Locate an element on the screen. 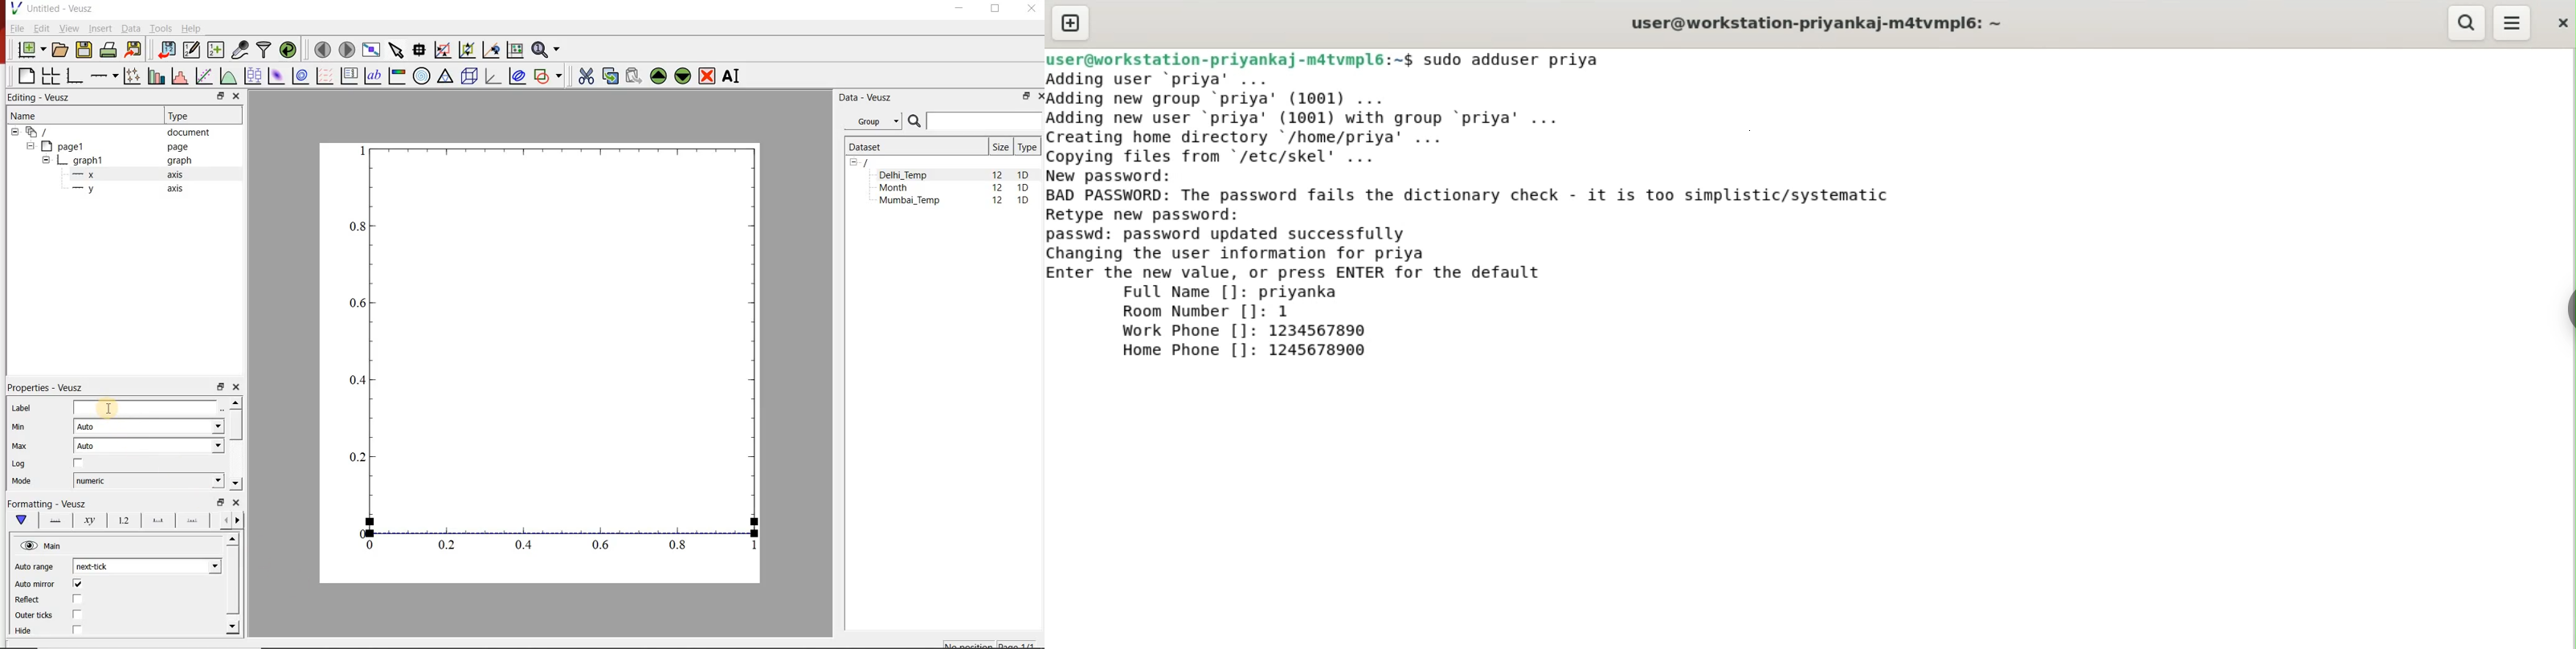 This screenshot has width=2576, height=672. move the selected widget up is located at coordinates (658, 76).